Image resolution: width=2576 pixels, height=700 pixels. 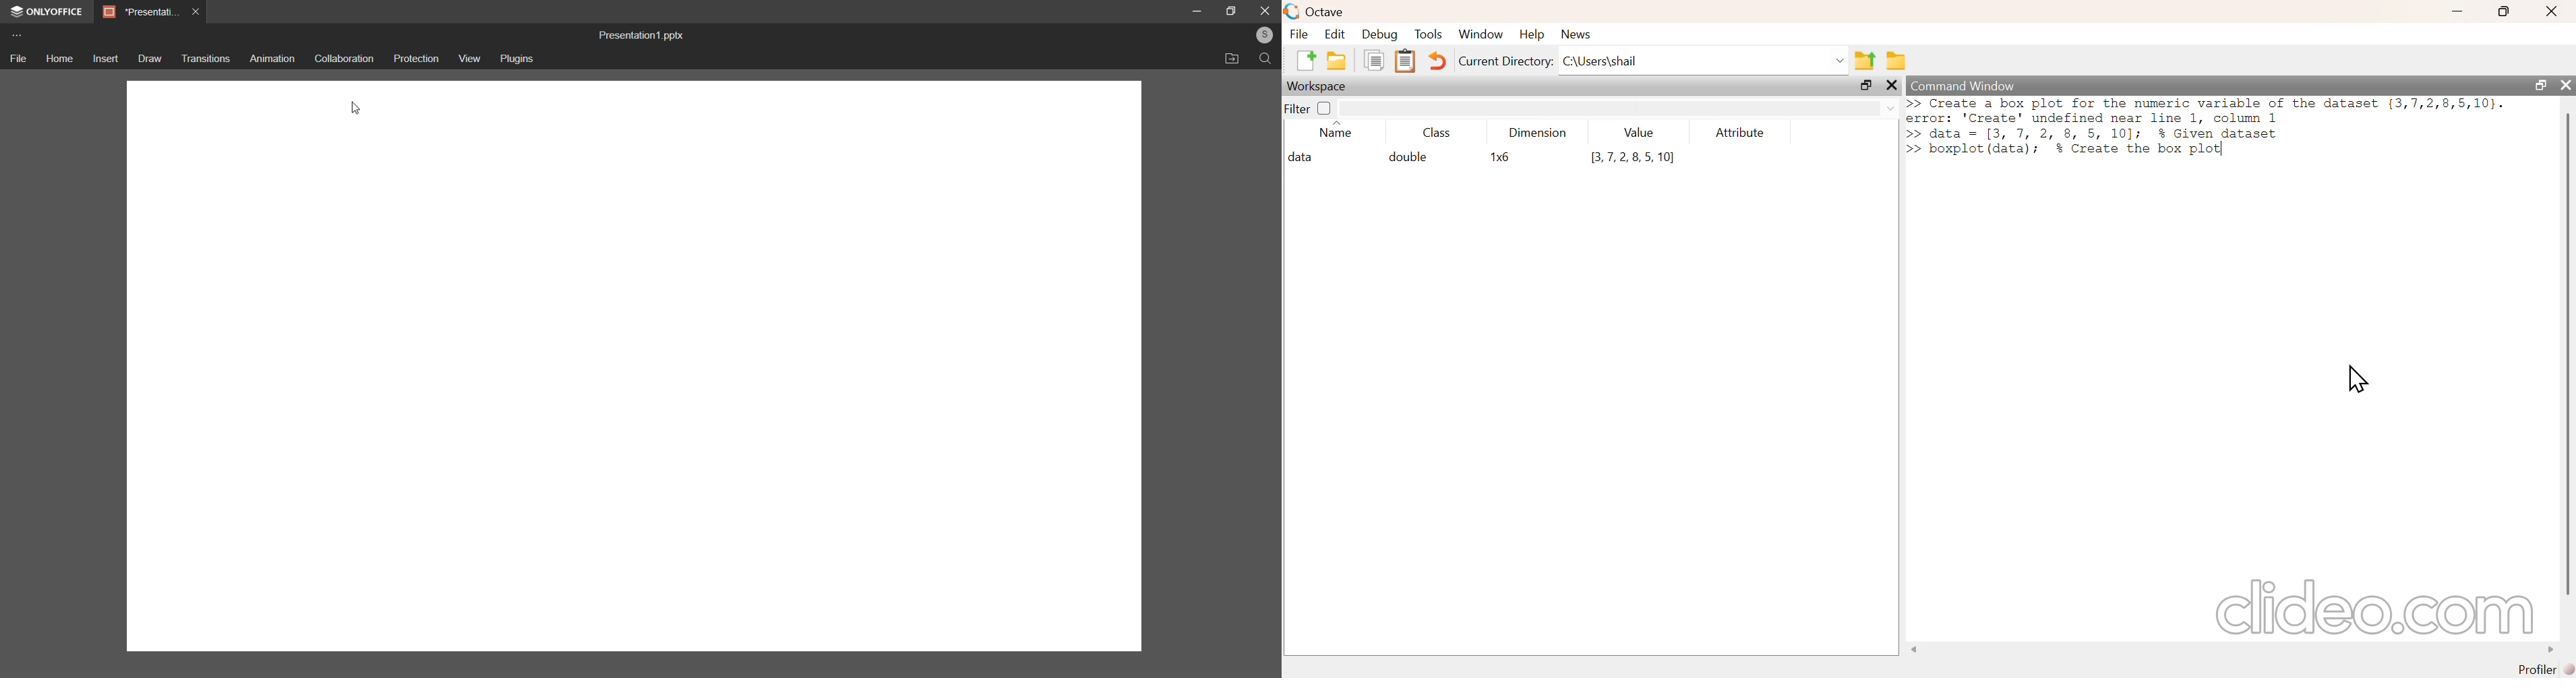 What do you see at coordinates (1636, 158) in the screenshot?
I see `3,7,2,8,510]` at bounding box center [1636, 158].